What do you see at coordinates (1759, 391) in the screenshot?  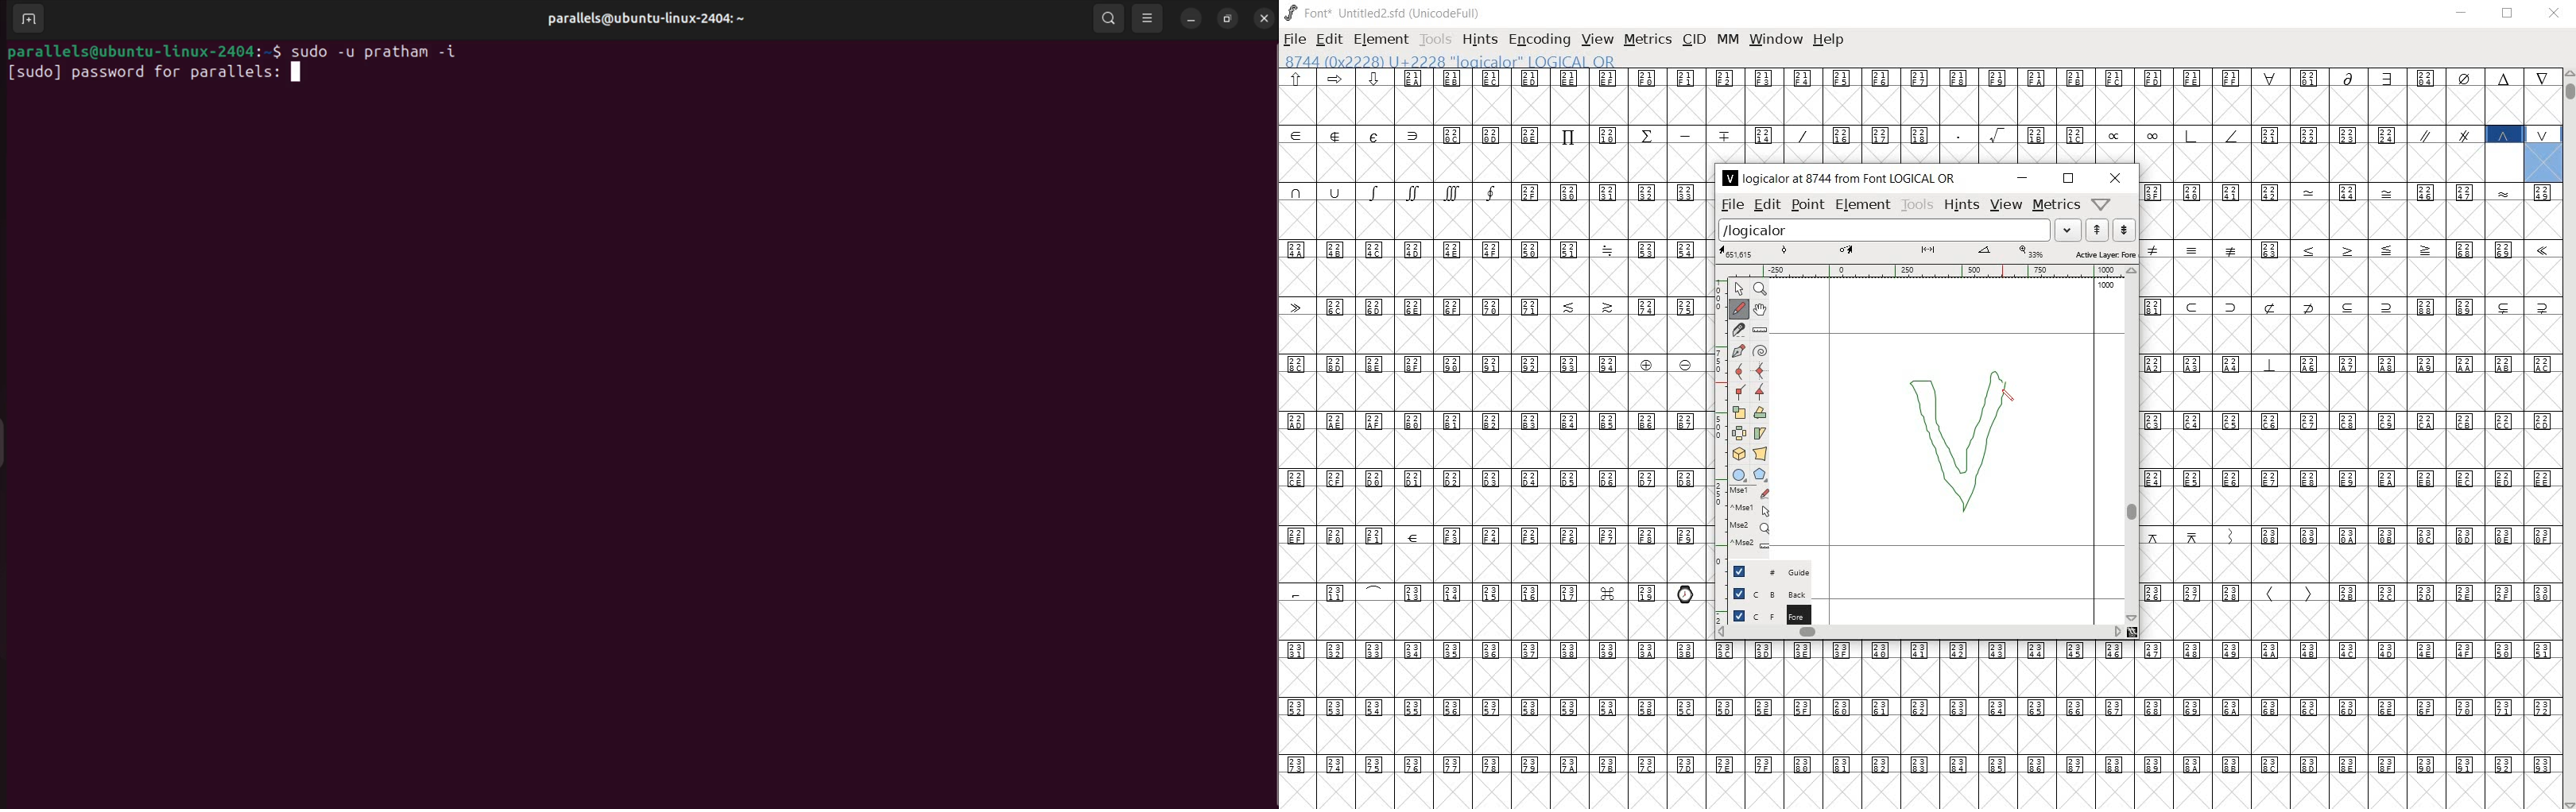 I see `Add a corner point` at bounding box center [1759, 391].